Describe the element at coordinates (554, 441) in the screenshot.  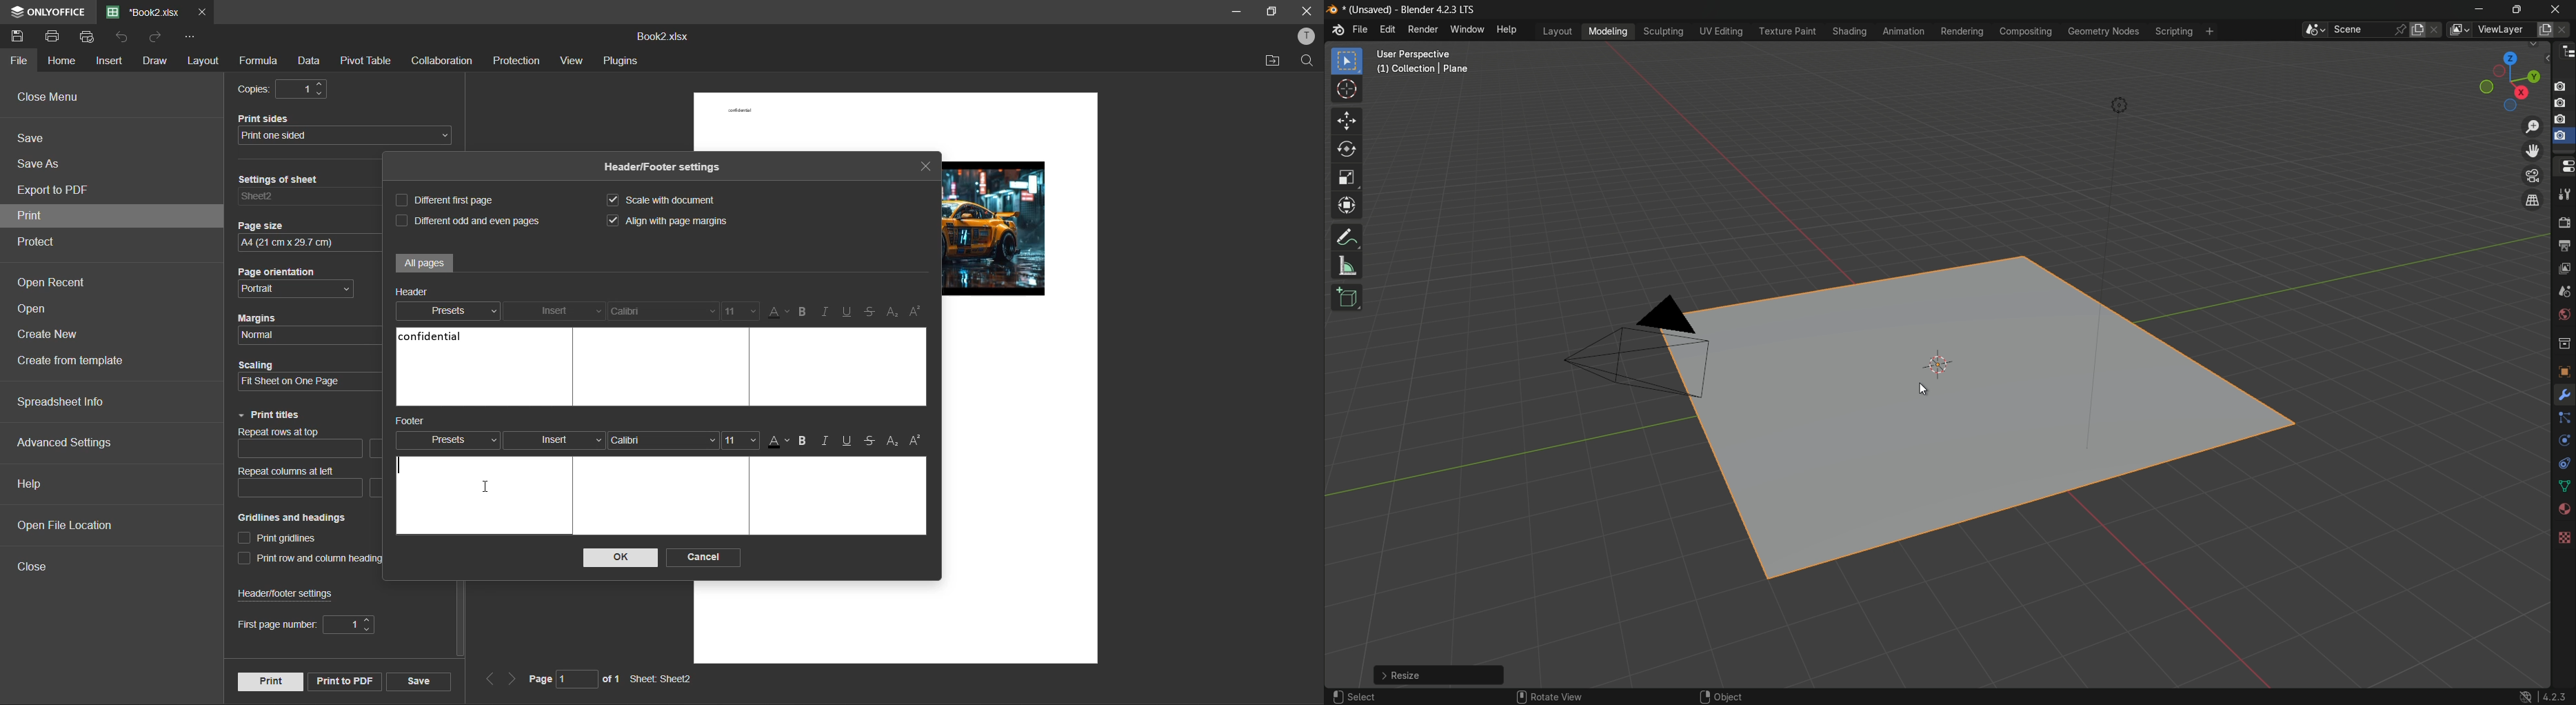
I see `insert` at that location.